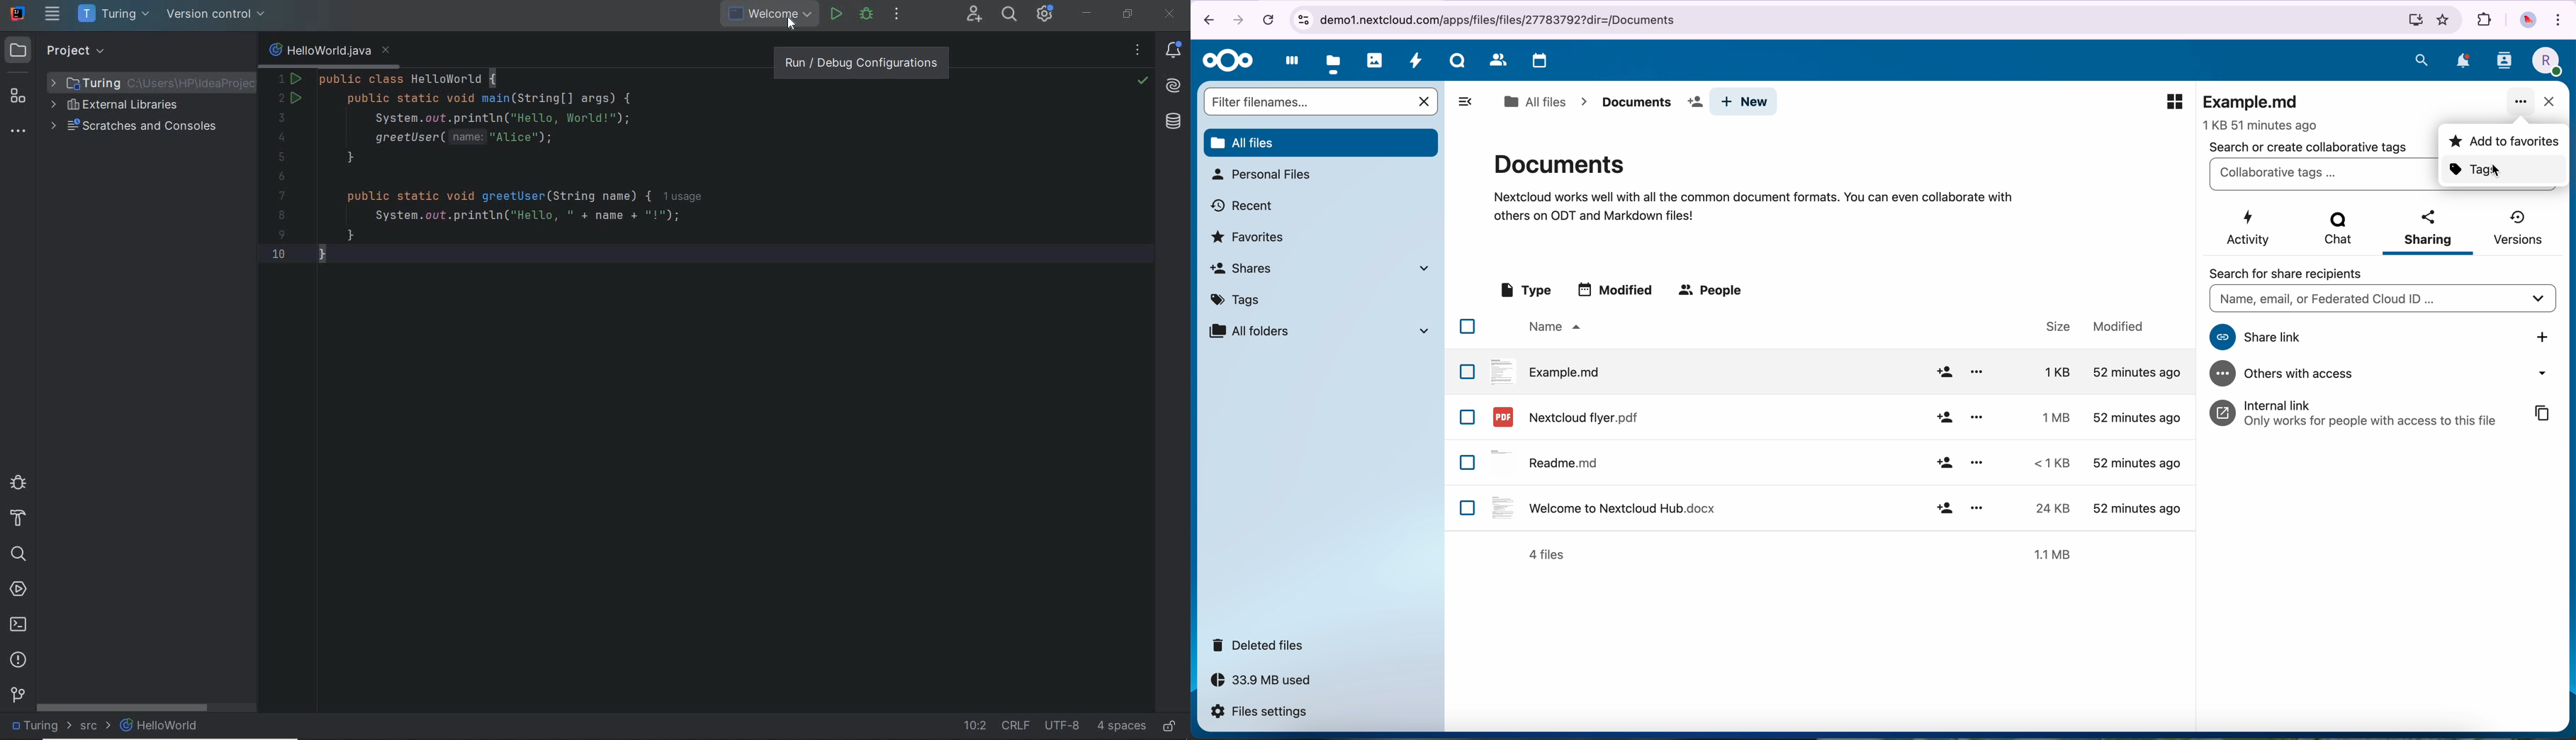 The height and width of the screenshot is (756, 2576). I want to click on files settings, so click(1261, 712).